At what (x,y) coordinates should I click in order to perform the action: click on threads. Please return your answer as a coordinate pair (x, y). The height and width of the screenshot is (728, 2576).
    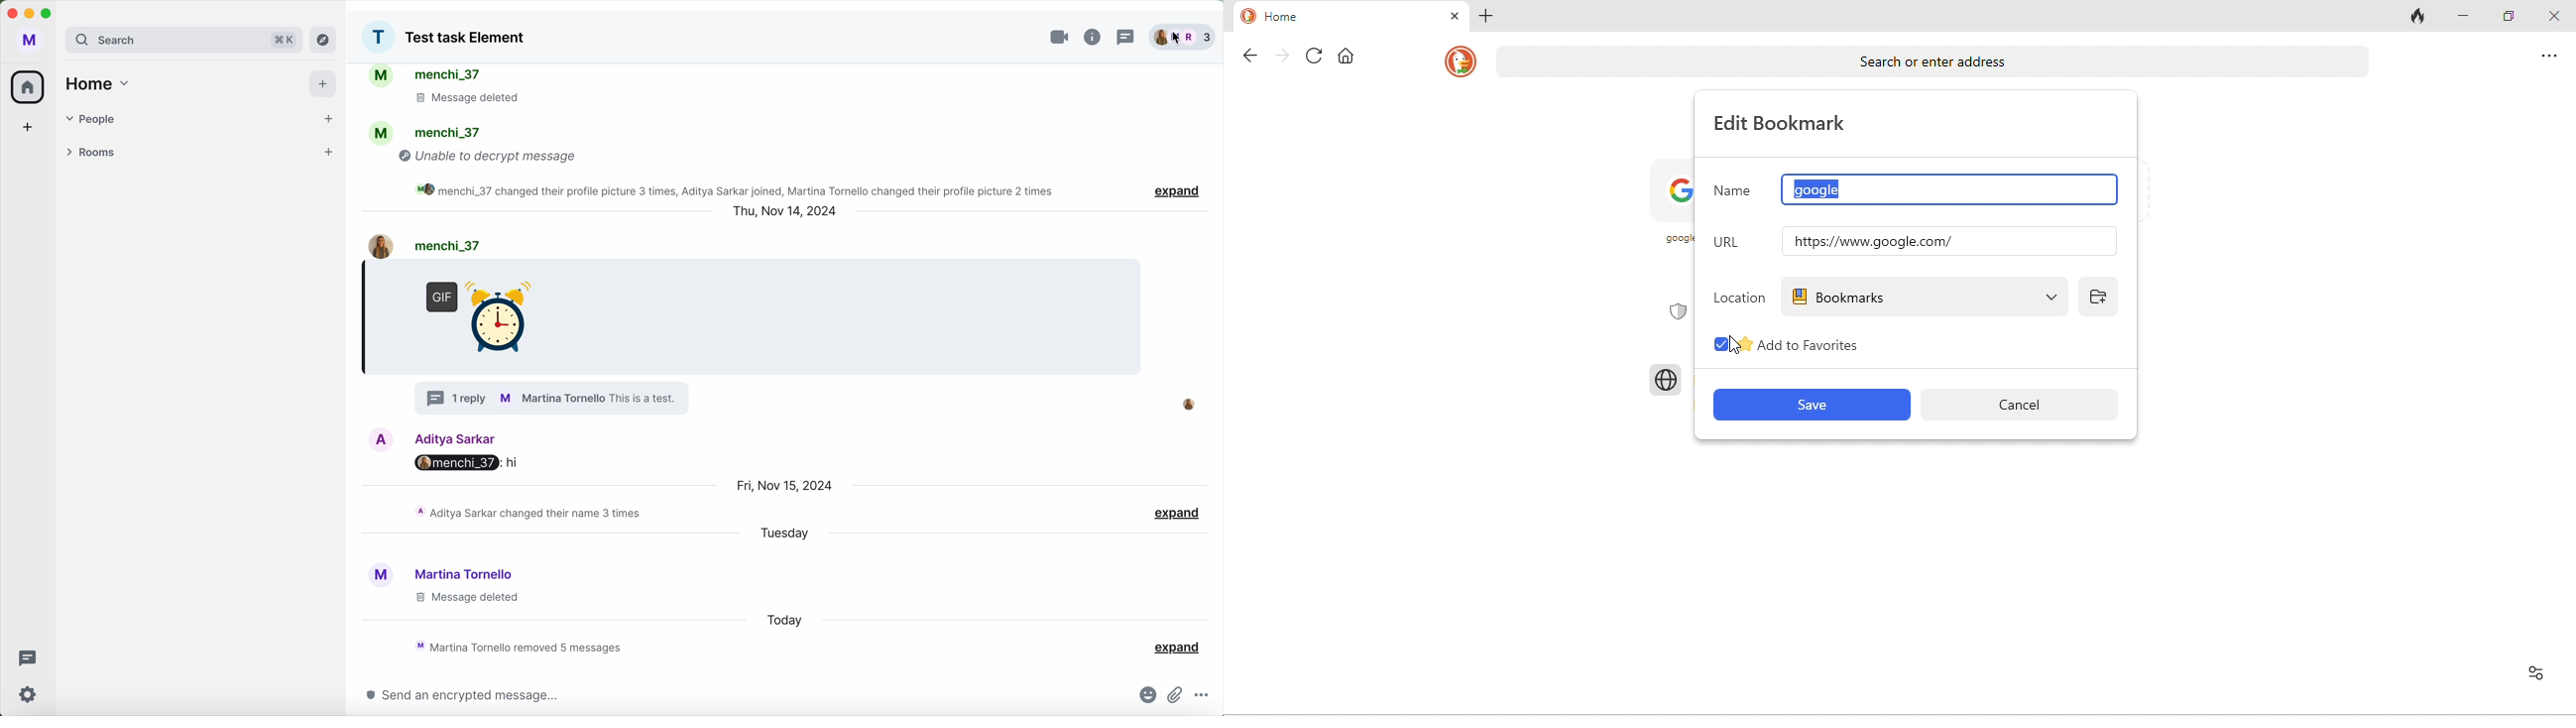
    Looking at the image, I should click on (25, 657).